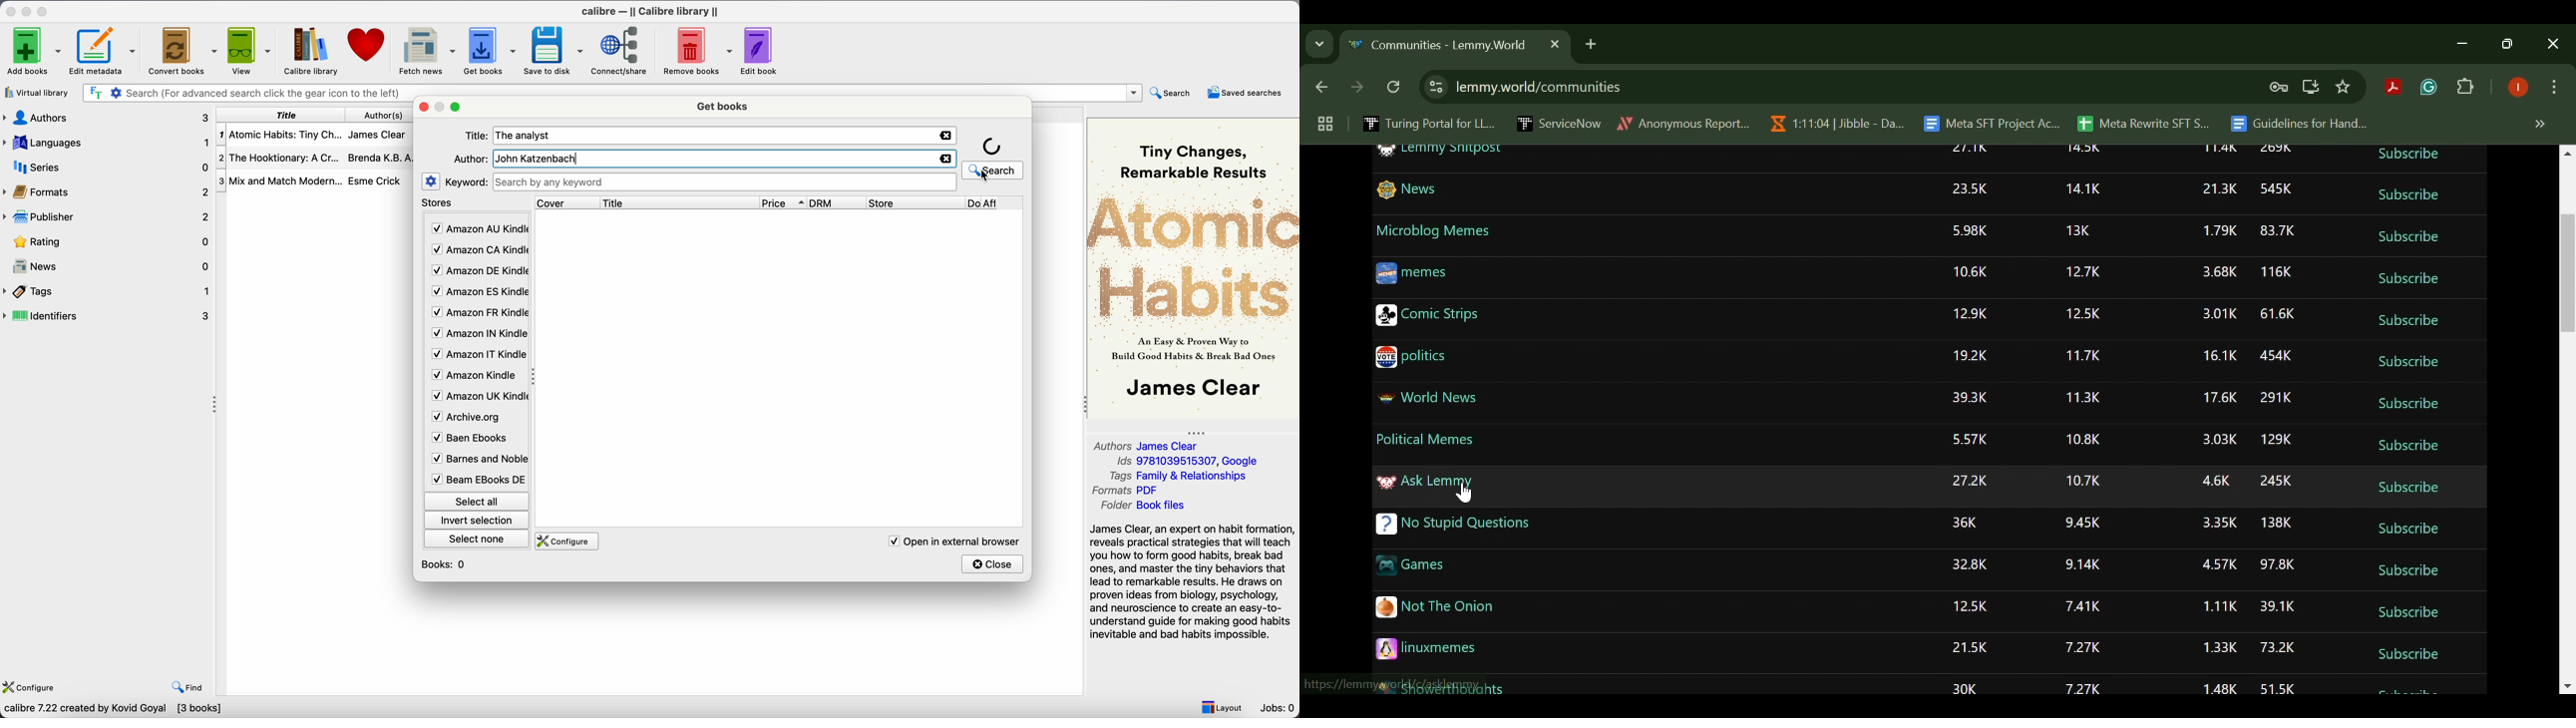  What do you see at coordinates (1970, 397) in the screenshot?
I see `39.3K` at bounding box center [1970, 397].